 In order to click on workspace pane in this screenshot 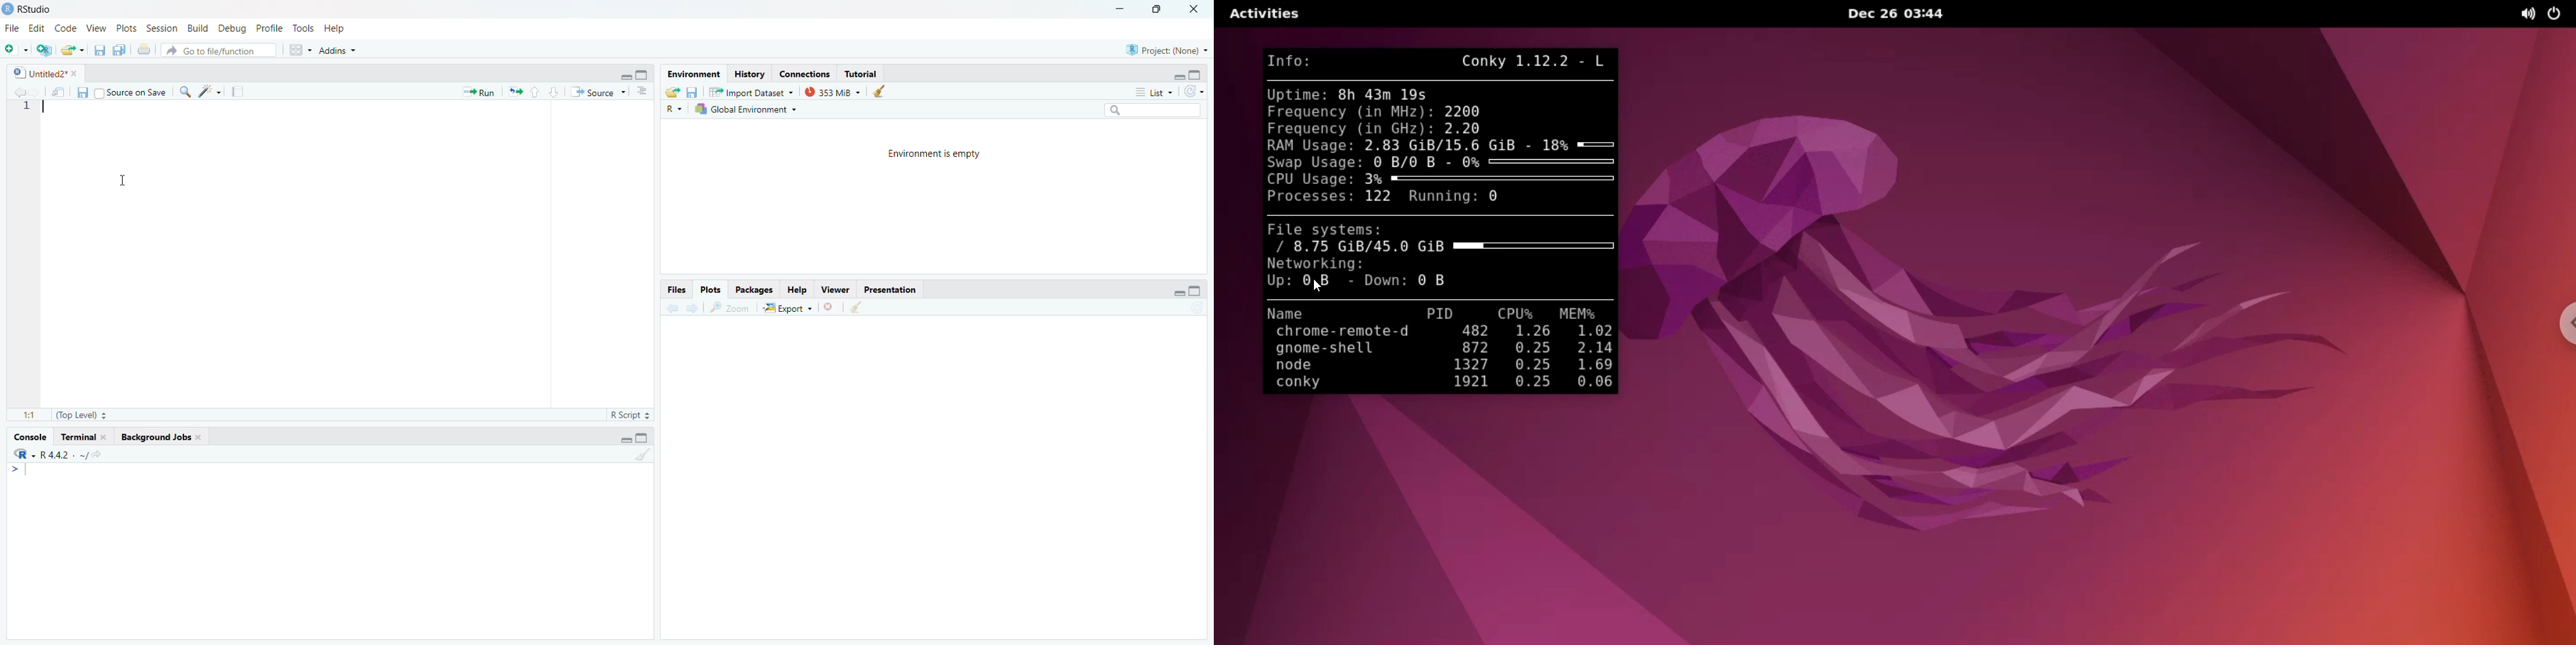, I will do `click(302, 50)`.